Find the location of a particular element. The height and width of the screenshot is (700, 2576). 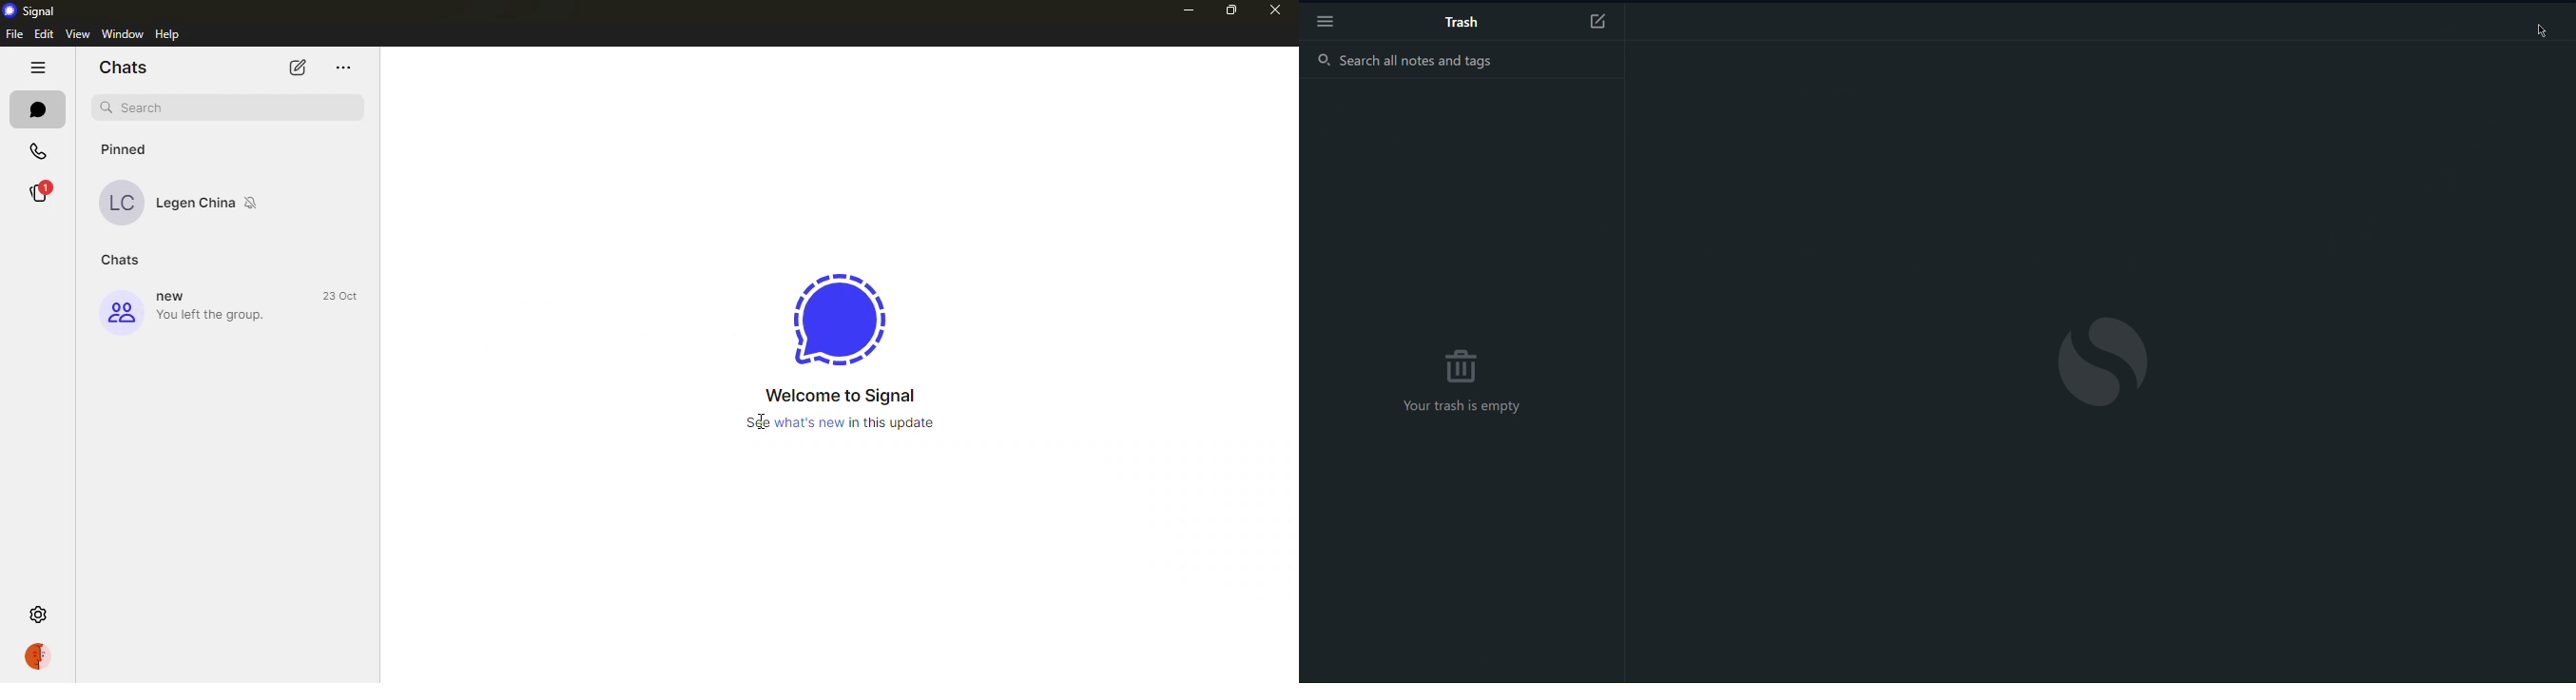

search is located at coordinates (233, 107).